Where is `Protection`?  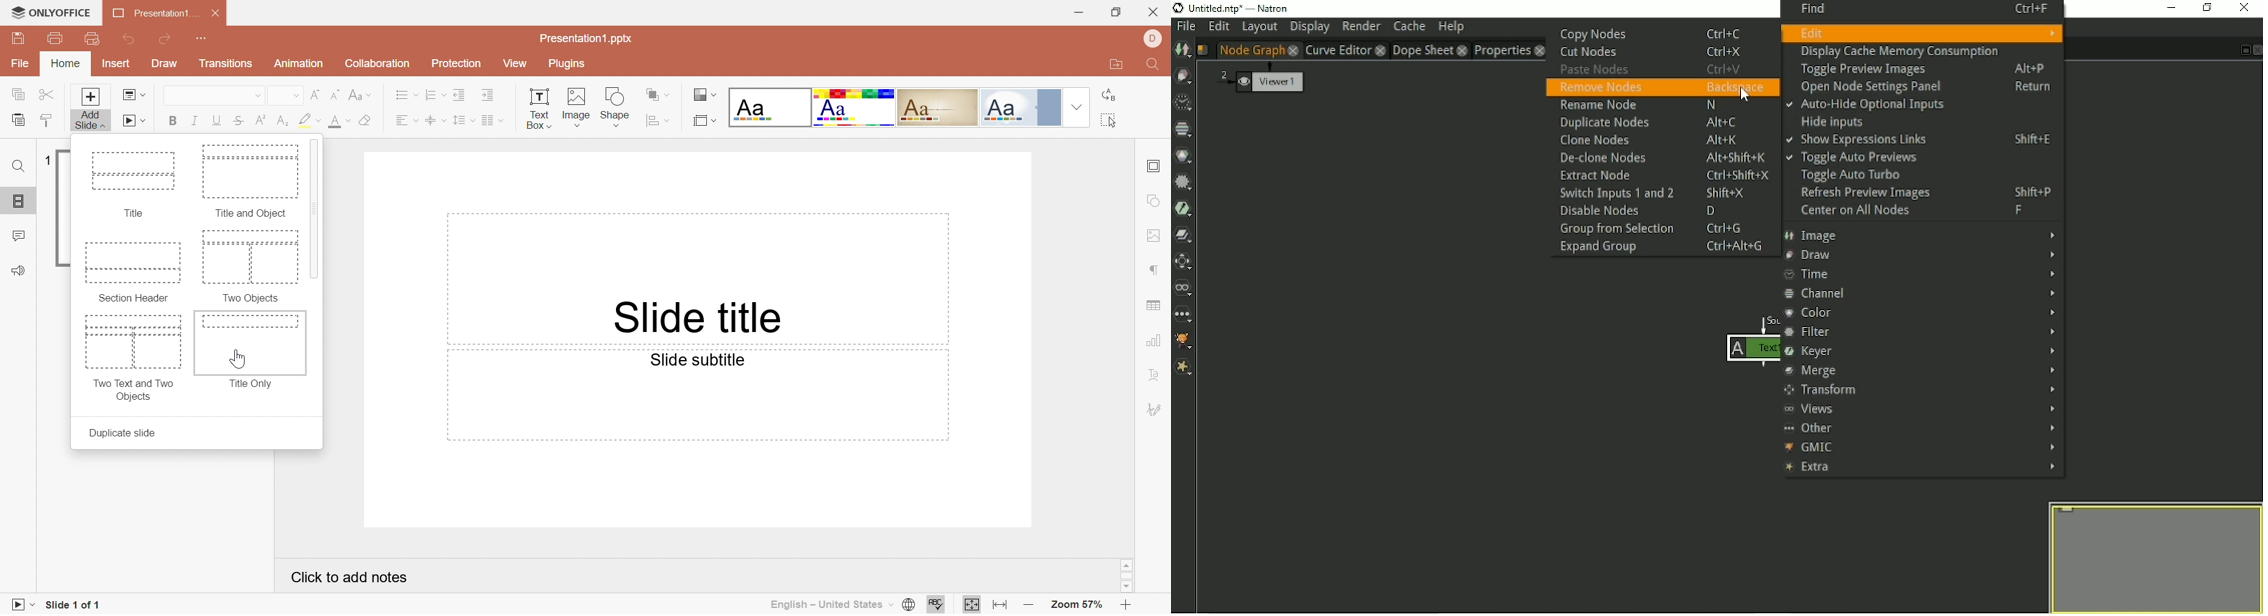 Protection is located at coordinates (457, 63).